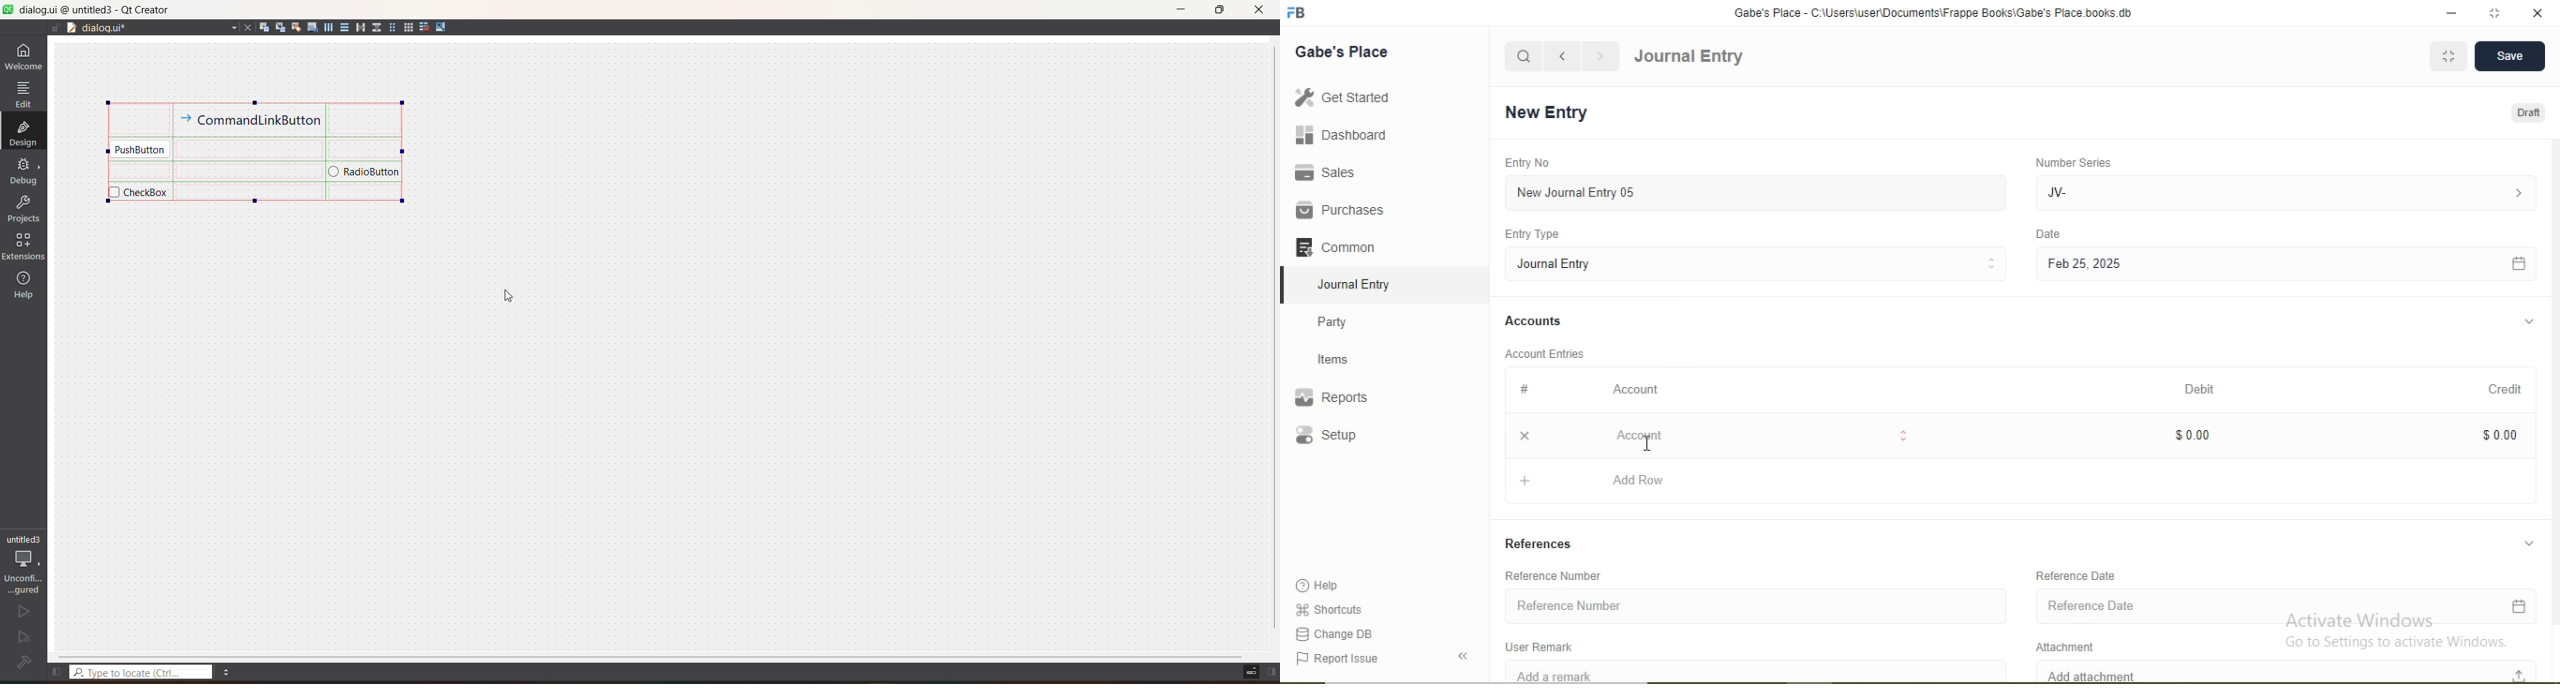 This screenshot has width=2576, height=700. I want to click on edit widgets, so click(264, 27).